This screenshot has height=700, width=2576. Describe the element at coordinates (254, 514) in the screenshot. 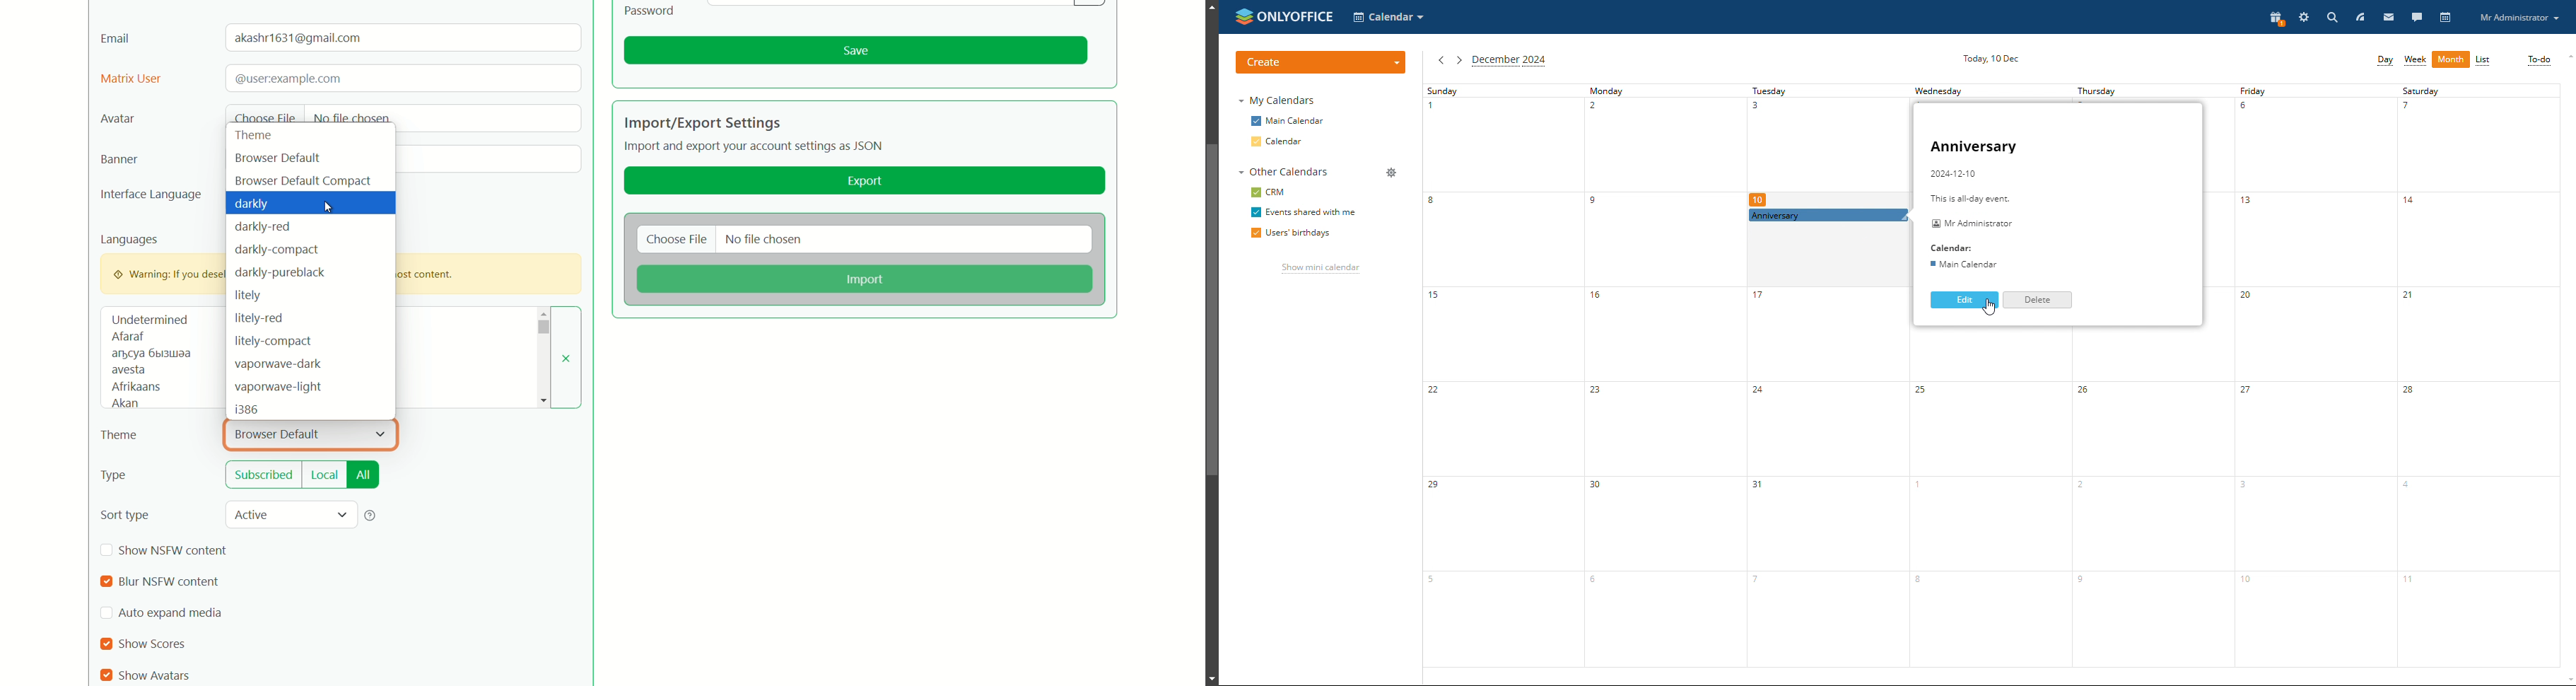

I see `active` at that location.